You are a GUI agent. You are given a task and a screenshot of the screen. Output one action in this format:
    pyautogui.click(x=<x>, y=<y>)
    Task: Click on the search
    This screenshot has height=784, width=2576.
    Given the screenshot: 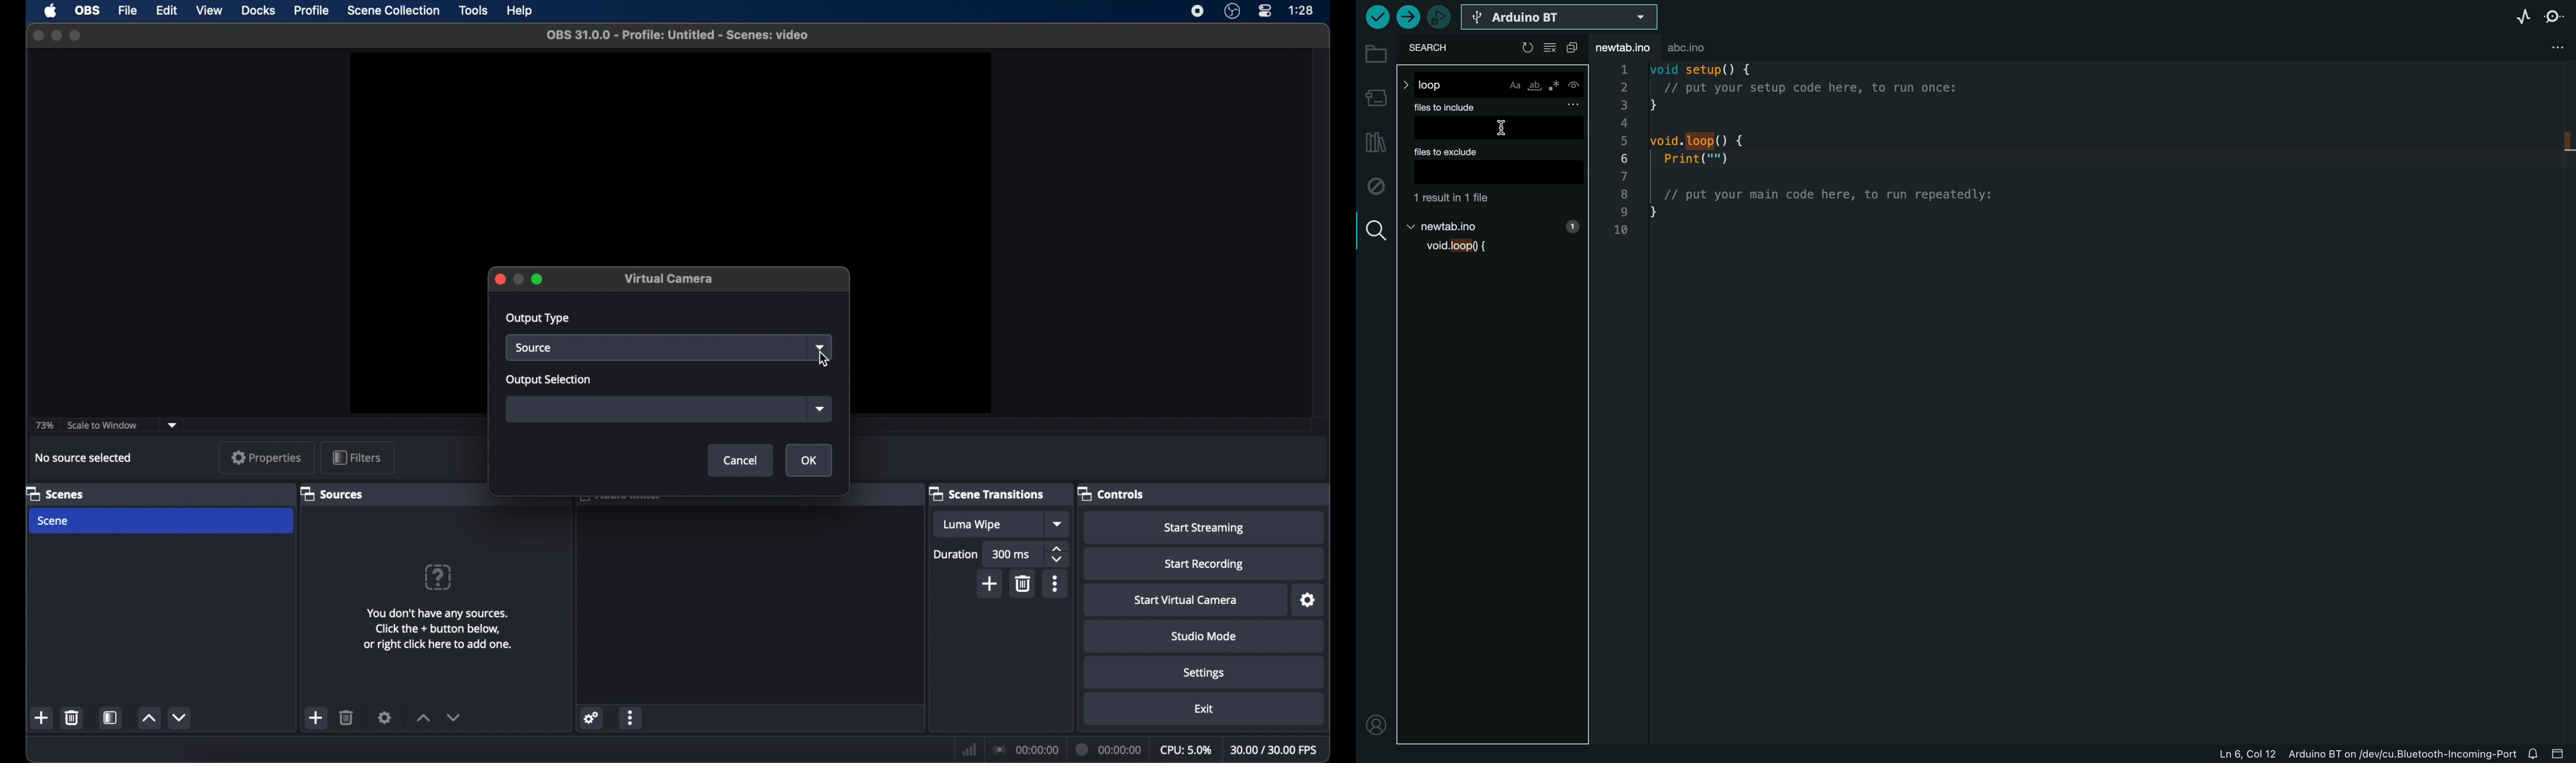 What is the action you would take?
    pyautogui.click(x=1375, y=231)
    